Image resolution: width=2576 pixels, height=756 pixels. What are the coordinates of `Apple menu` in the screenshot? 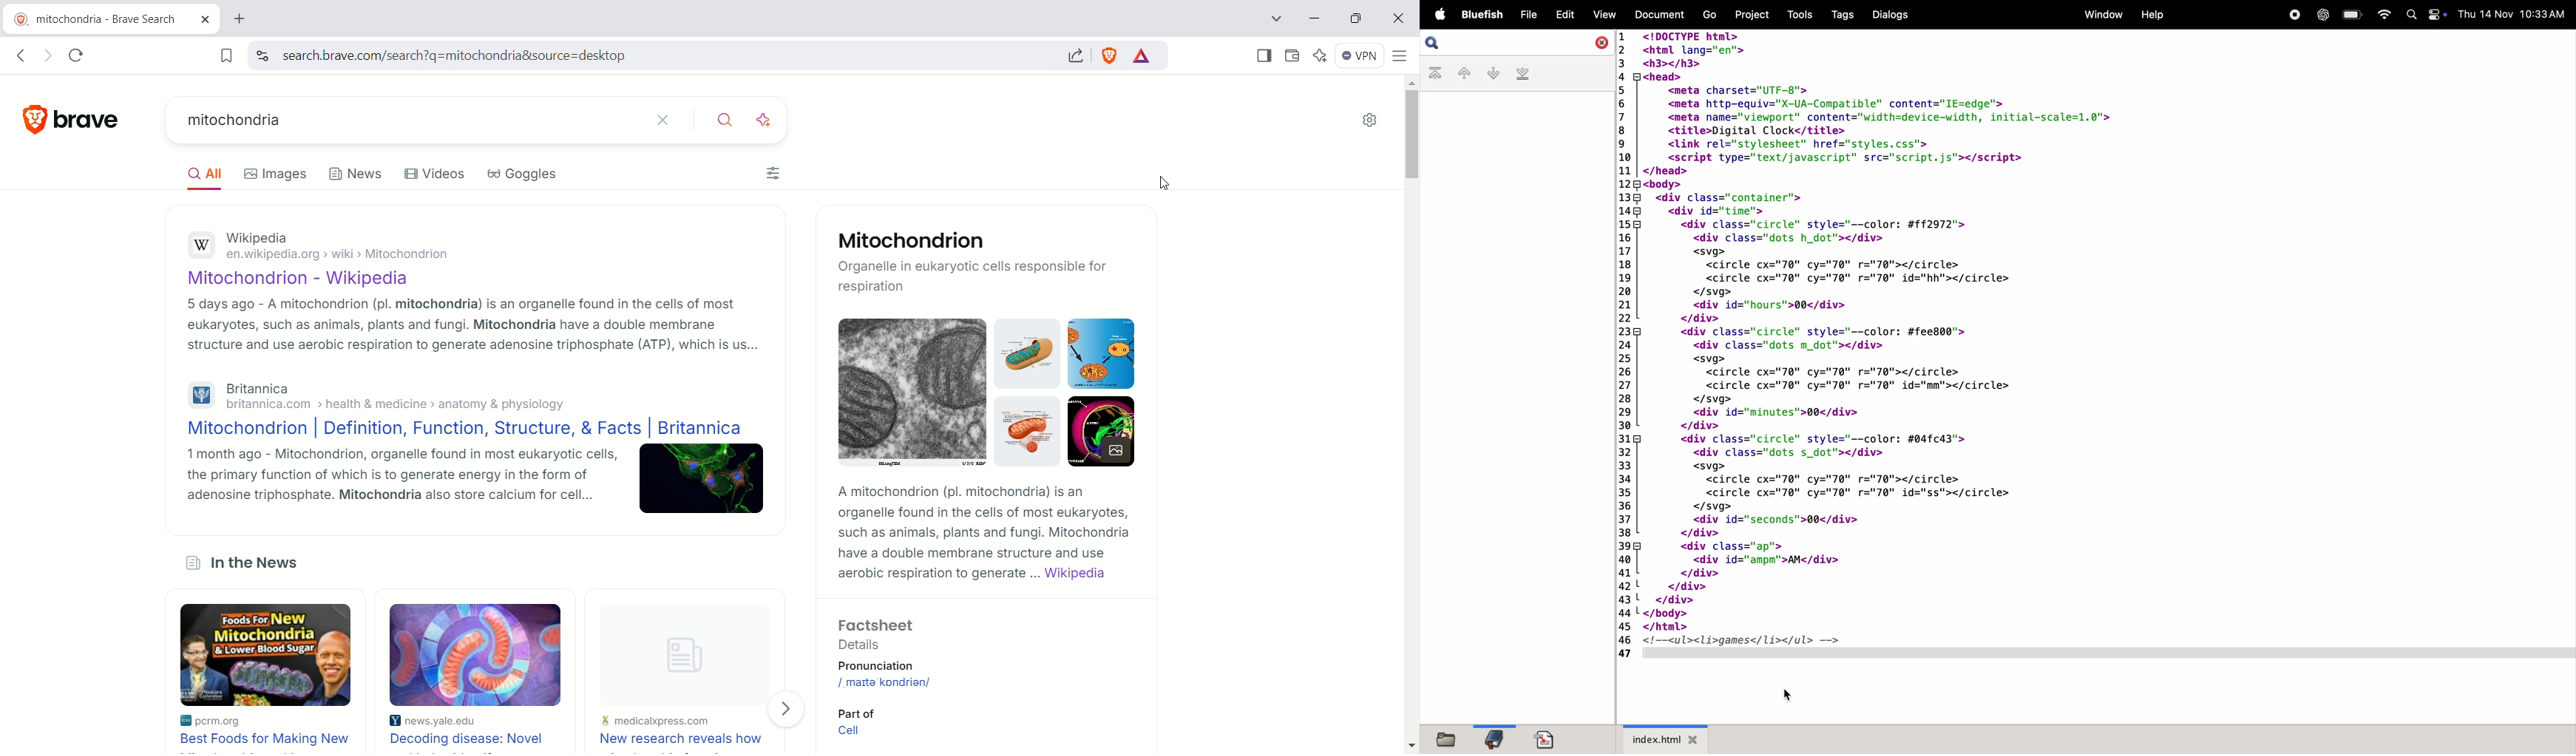 It's located at (1438, 13).